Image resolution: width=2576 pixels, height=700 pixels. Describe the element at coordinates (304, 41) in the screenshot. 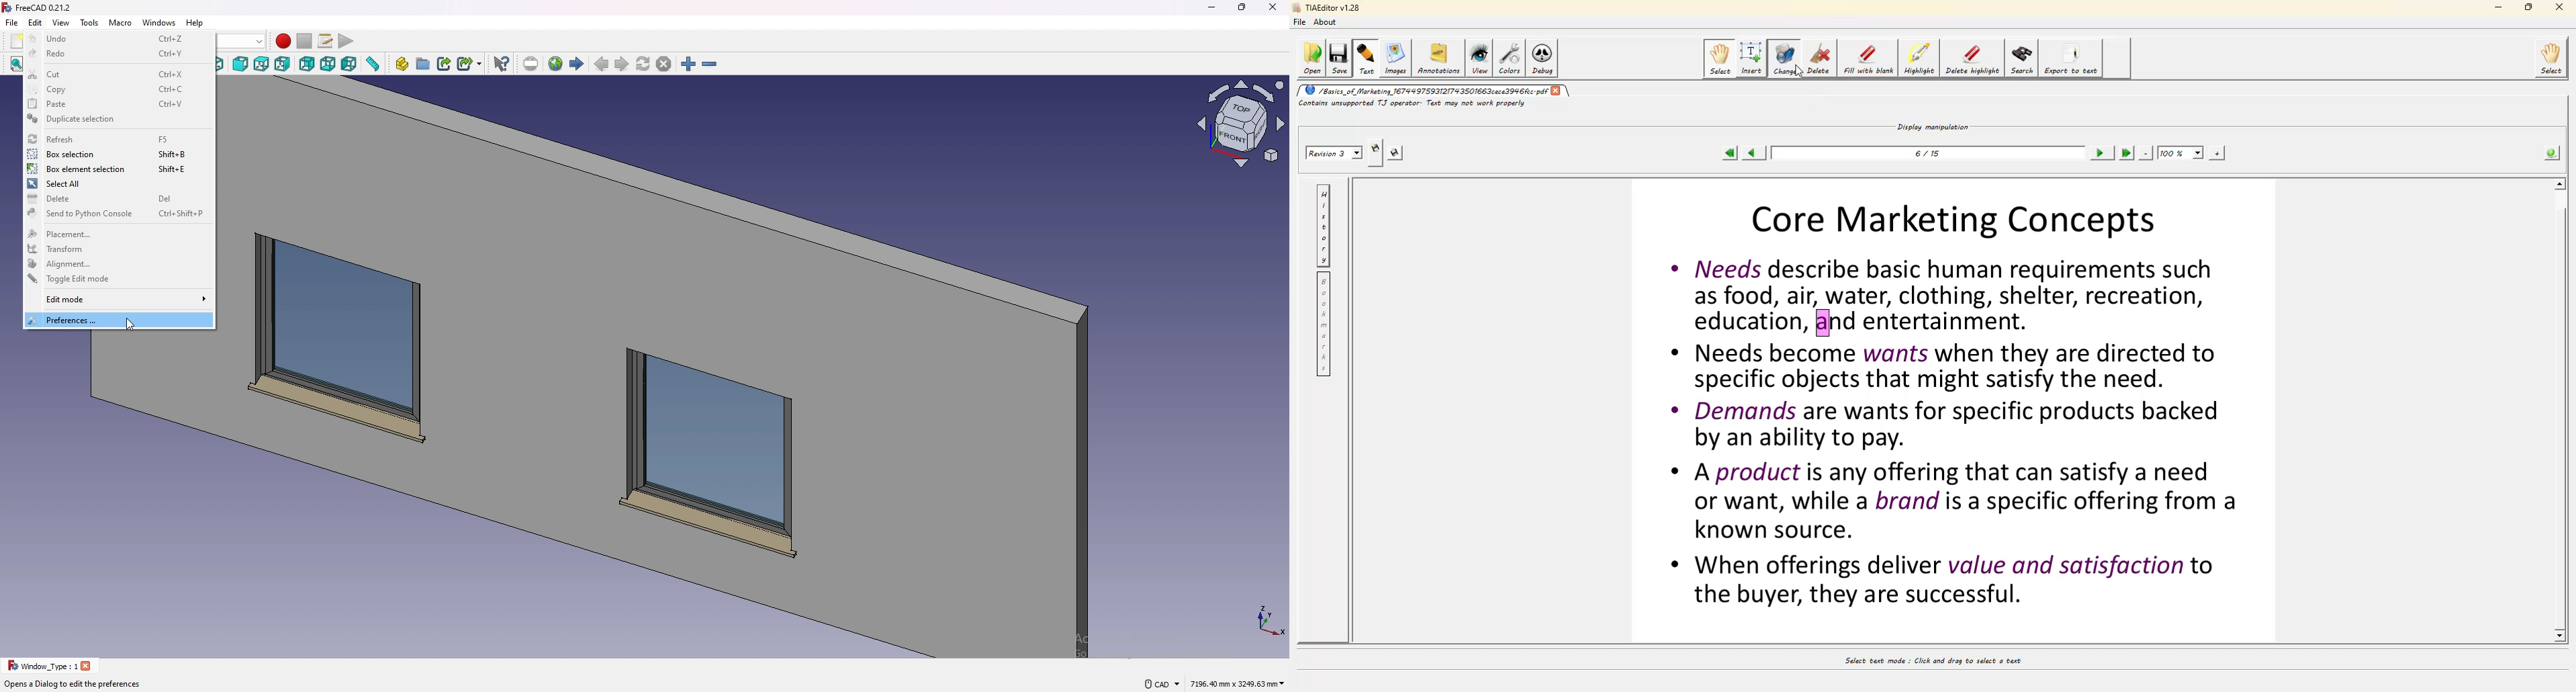

I see `stop recording macros` at that location.